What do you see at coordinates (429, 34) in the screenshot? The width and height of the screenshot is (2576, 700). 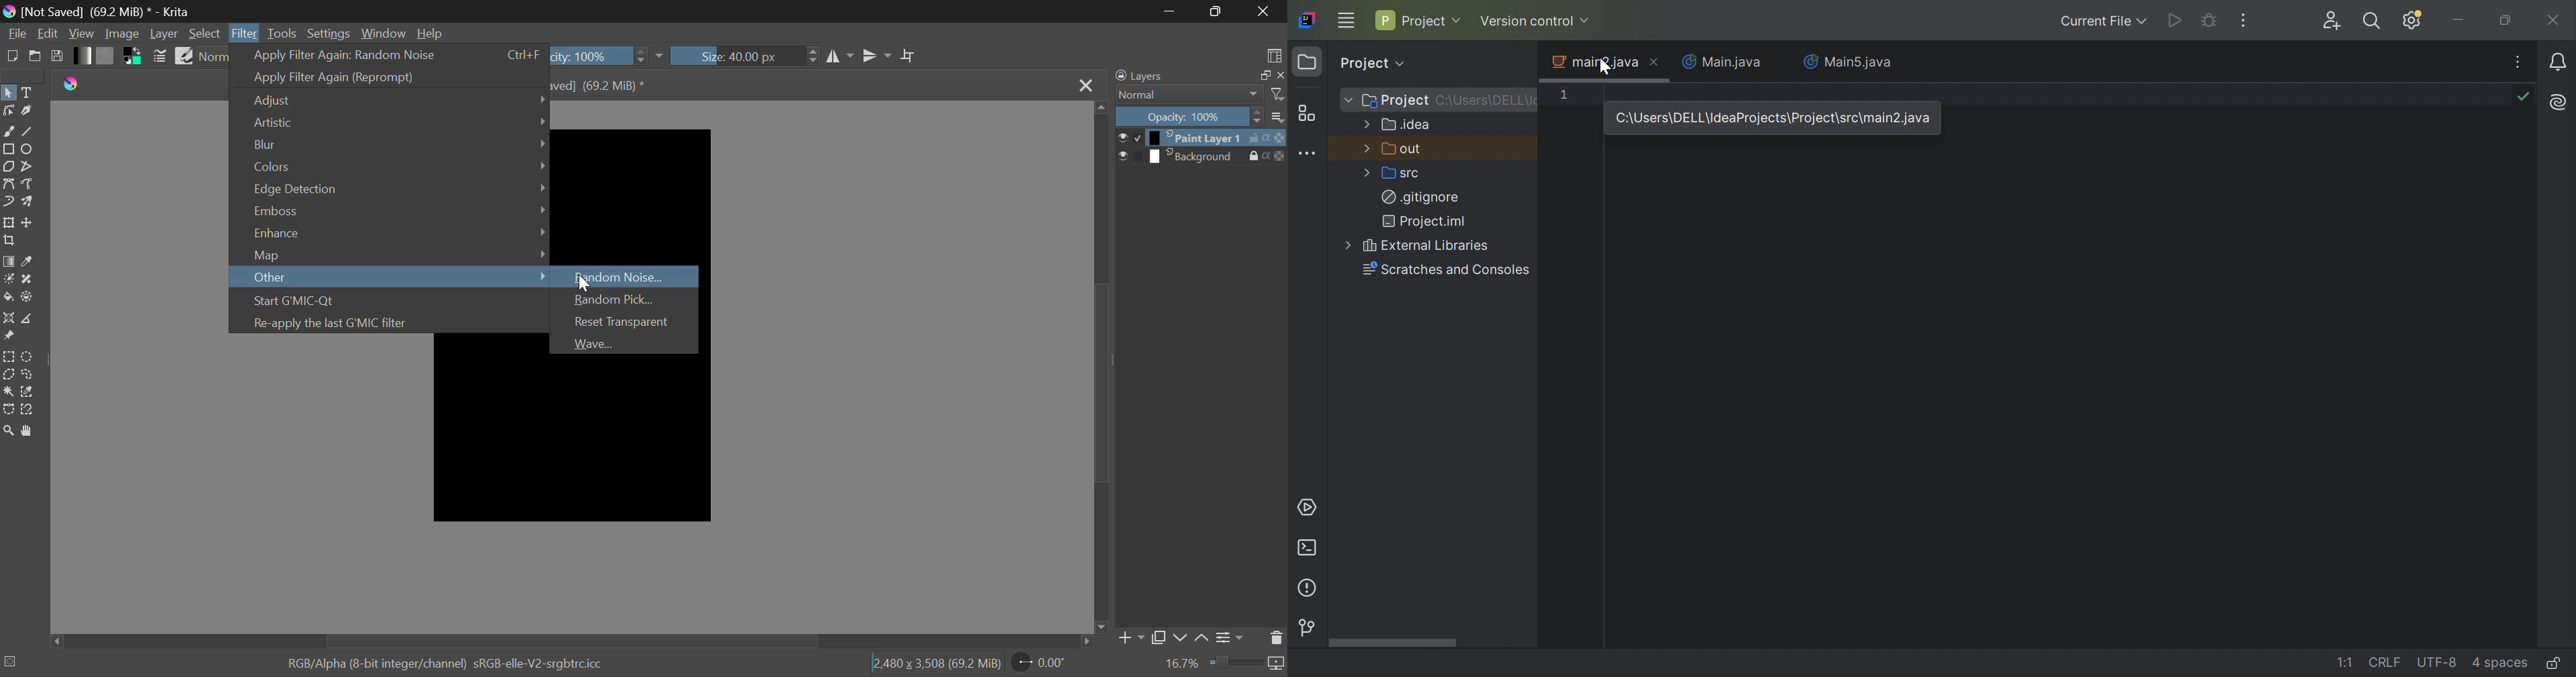 I see `Help` at bounding box center [429, 34].